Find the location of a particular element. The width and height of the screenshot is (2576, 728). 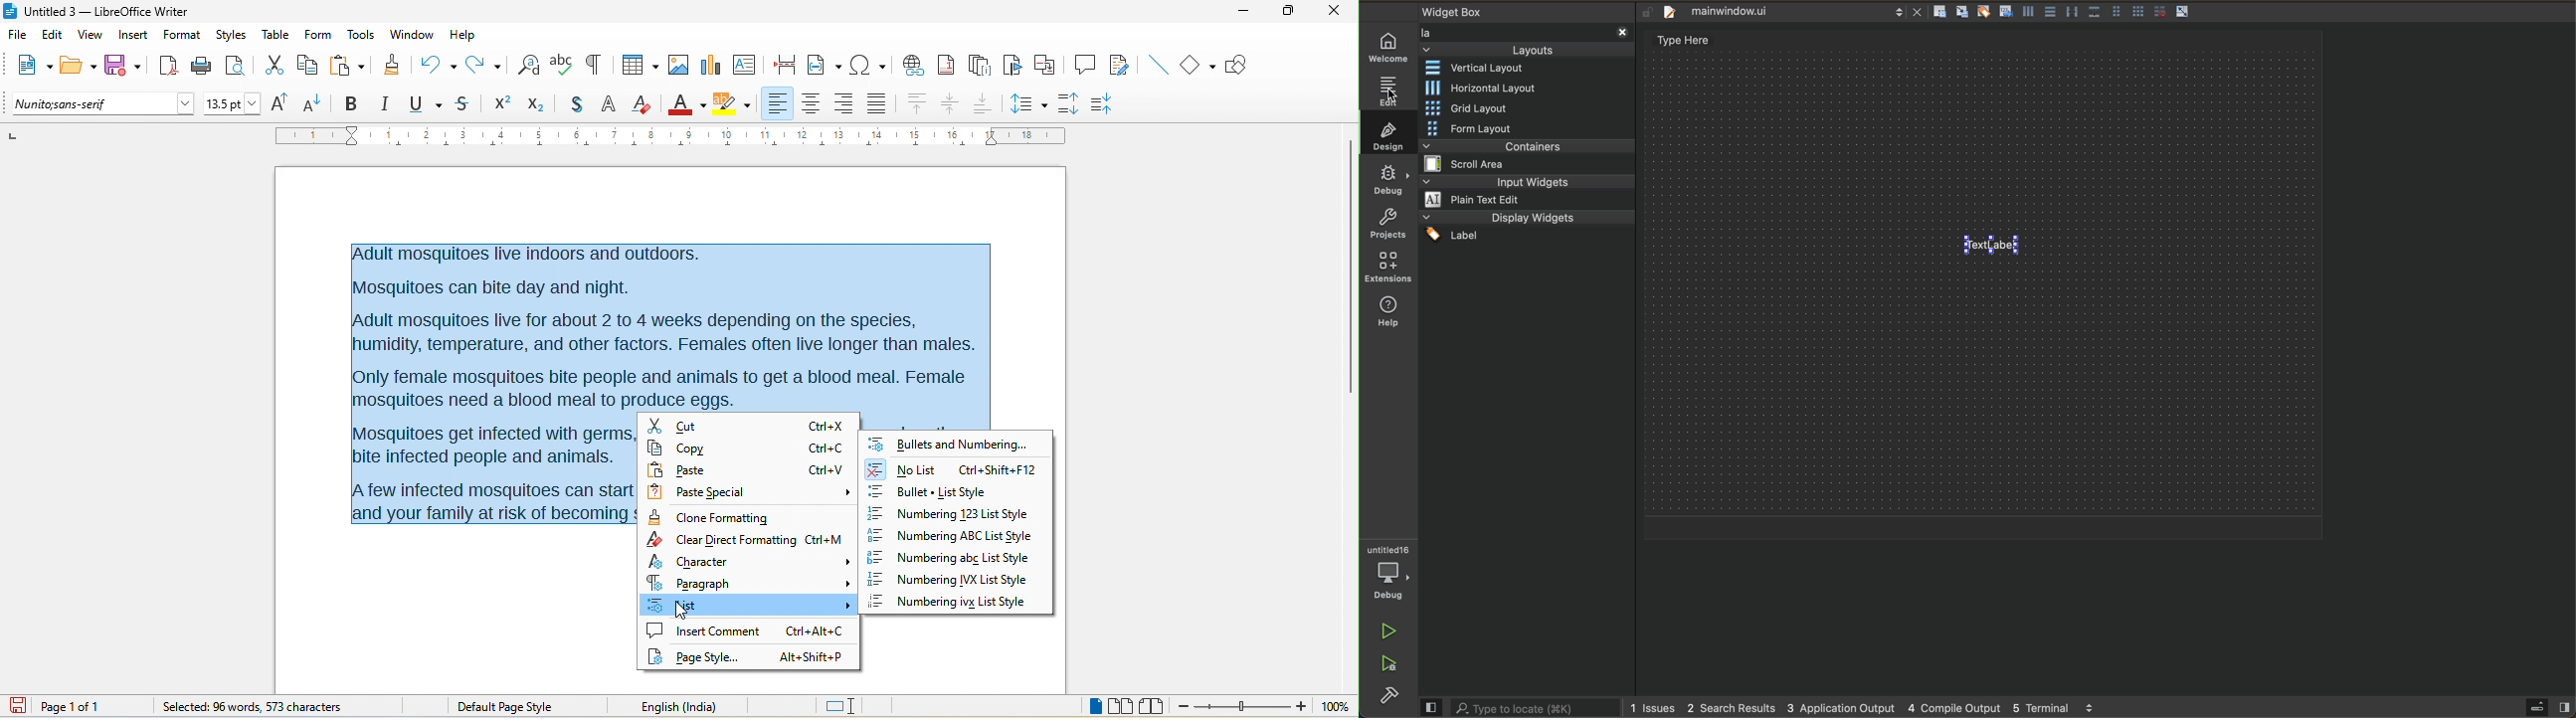

adjust size is located at coordinates (2184, 12).